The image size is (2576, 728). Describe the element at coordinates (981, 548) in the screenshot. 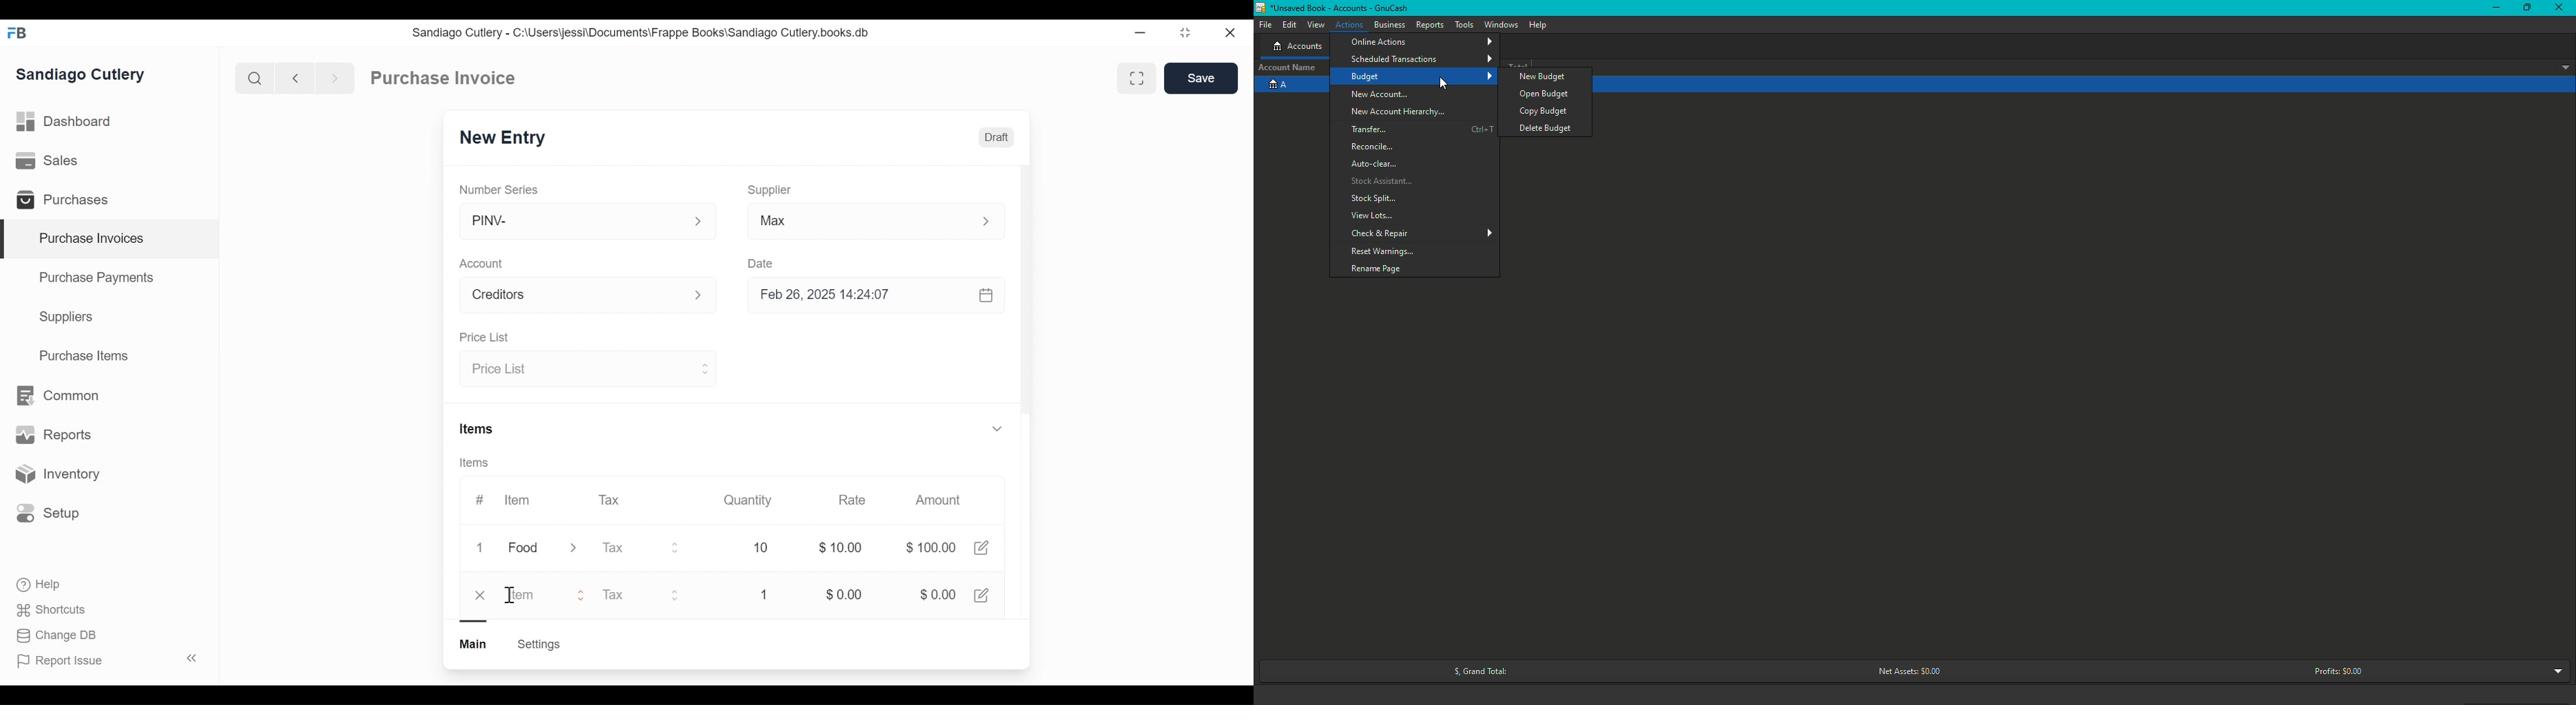

I see `Edit` at that location.